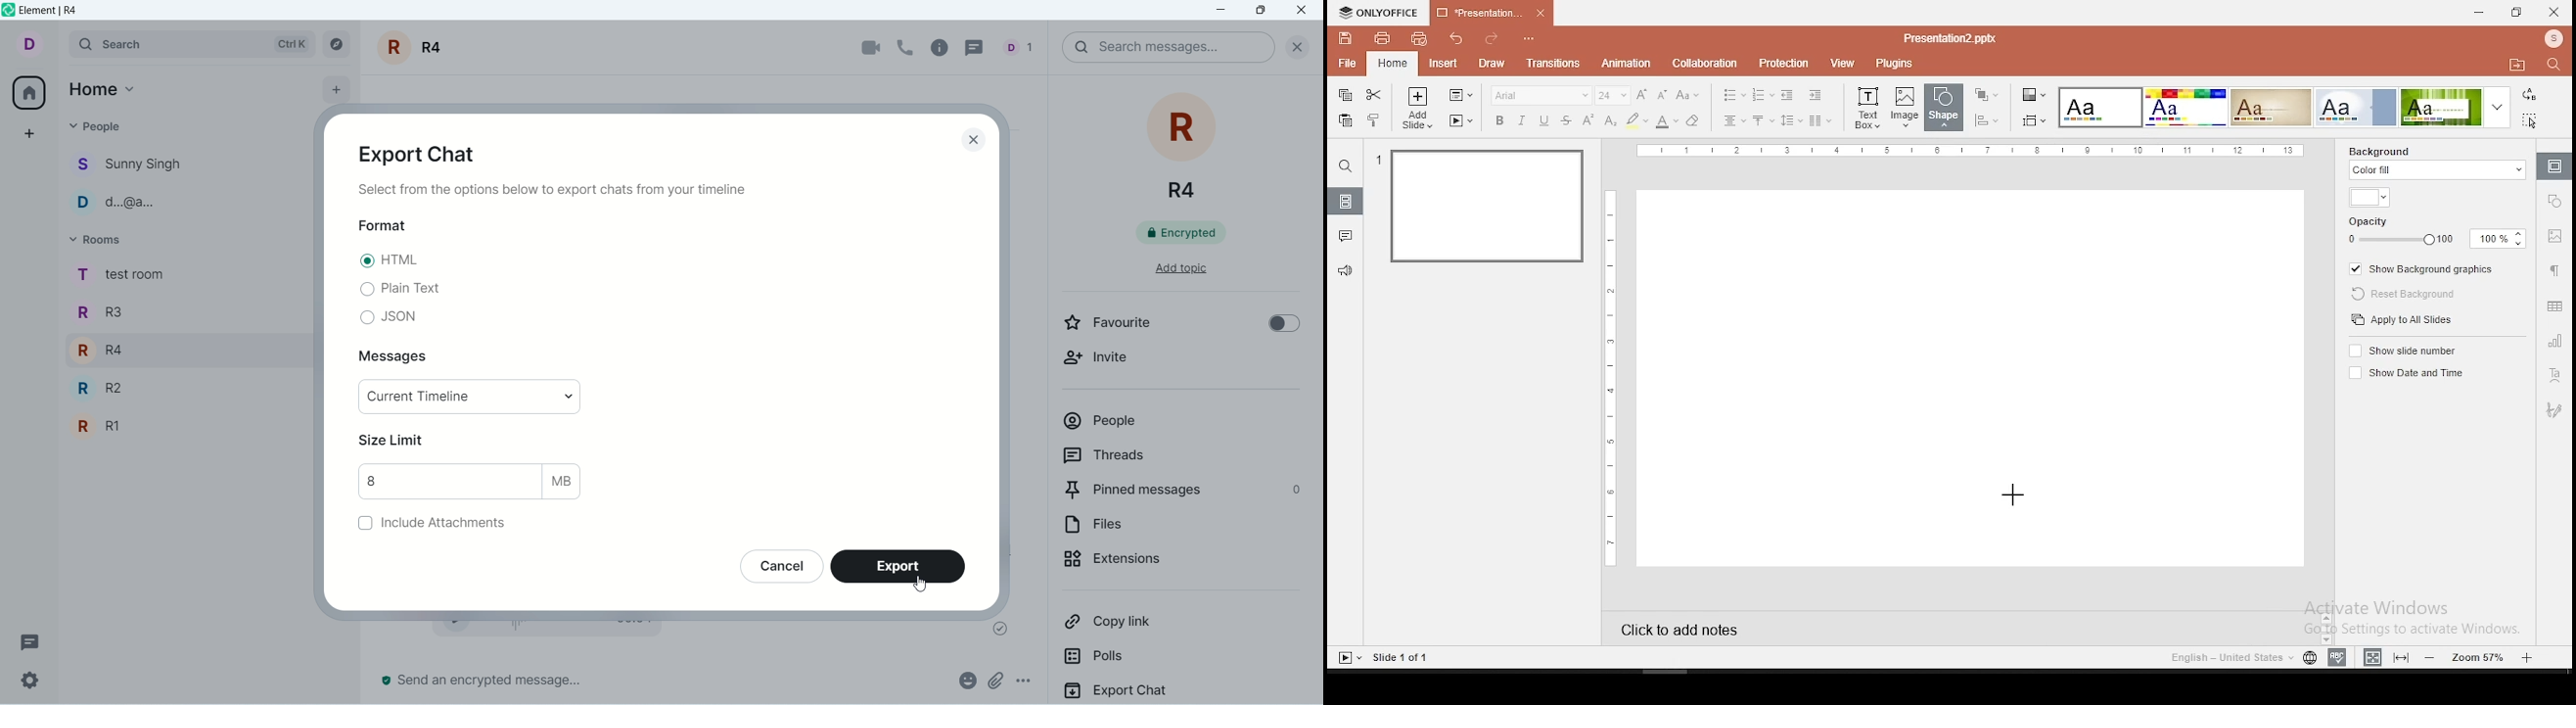 The height and width of the screenshot is (728, 2576). I want to click on print file, so click(1380, 38).